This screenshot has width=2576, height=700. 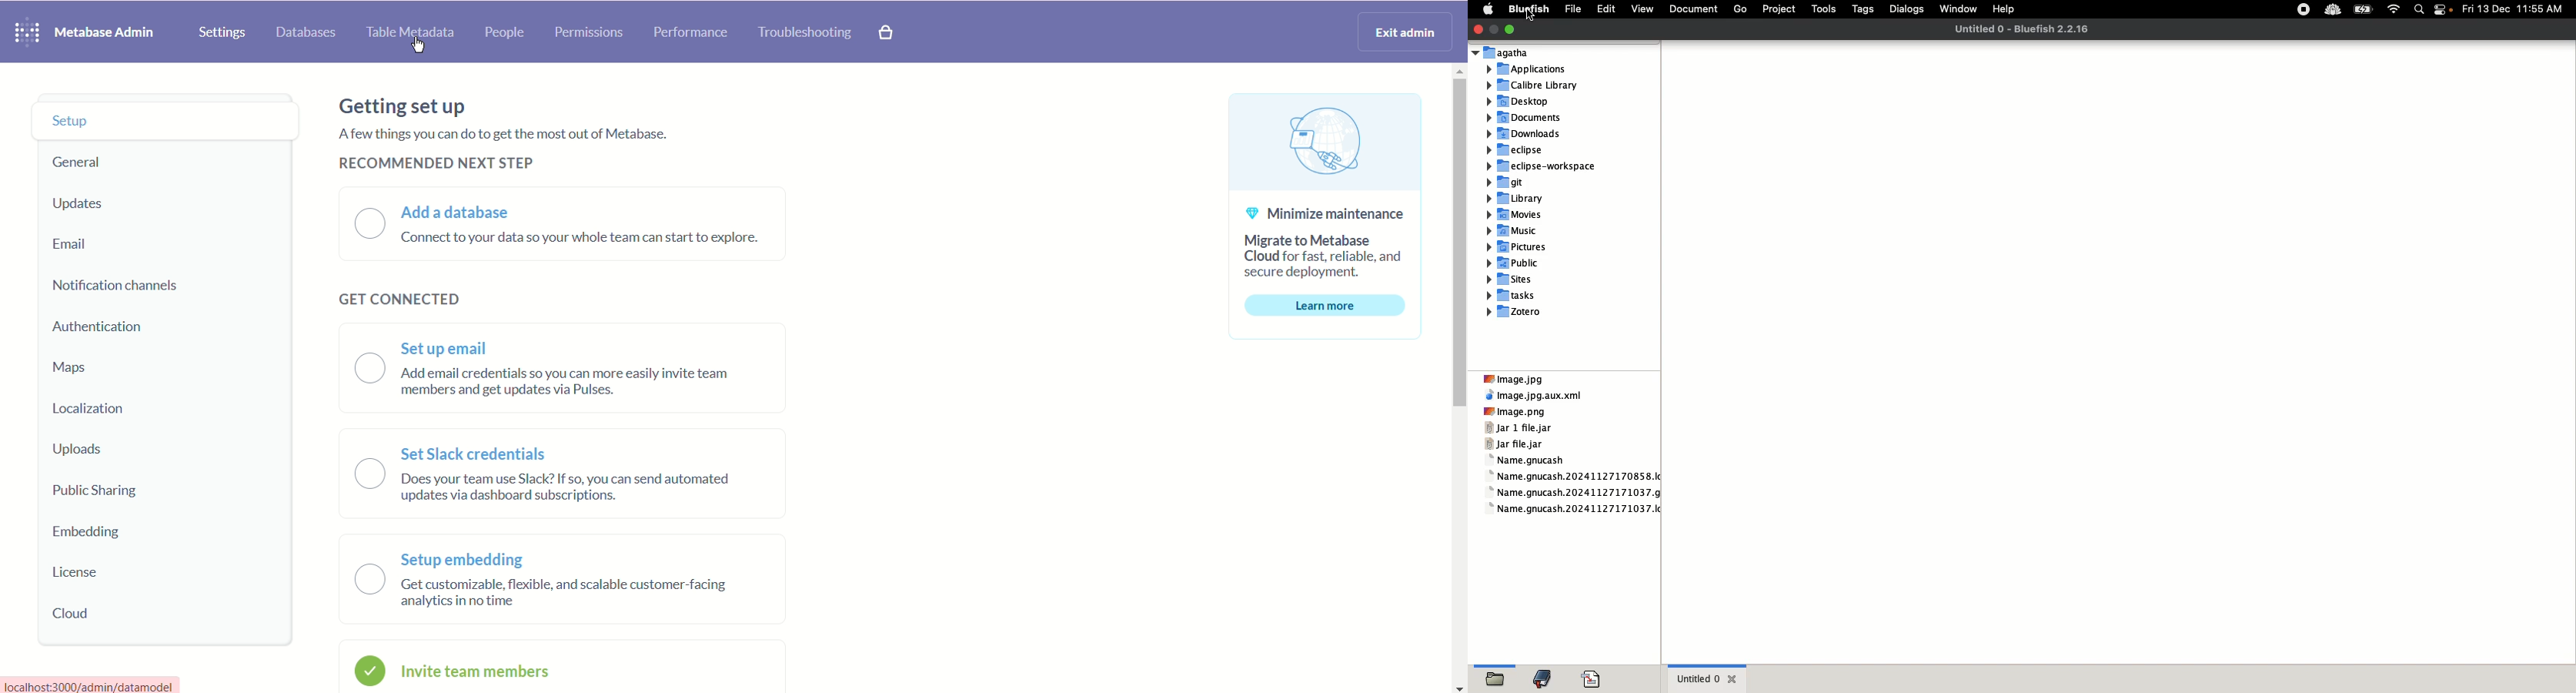 I want to click on folders, so click(x=1498, y=675).